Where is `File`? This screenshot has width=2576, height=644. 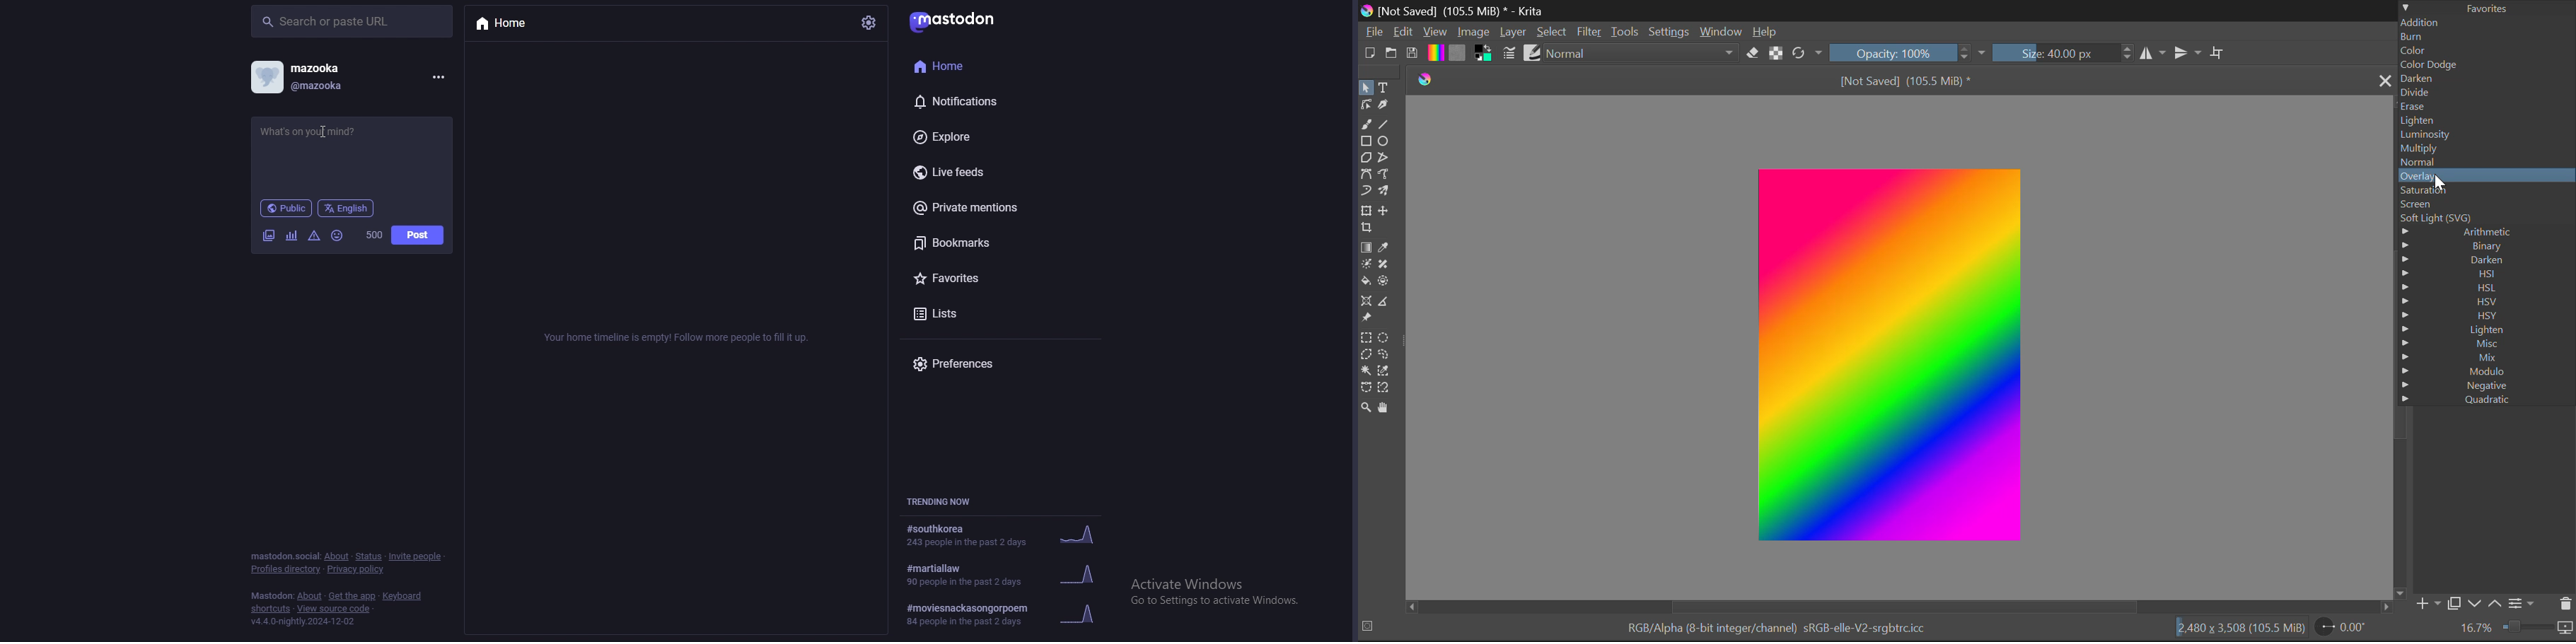
File is located at coordinates (1375, 34).